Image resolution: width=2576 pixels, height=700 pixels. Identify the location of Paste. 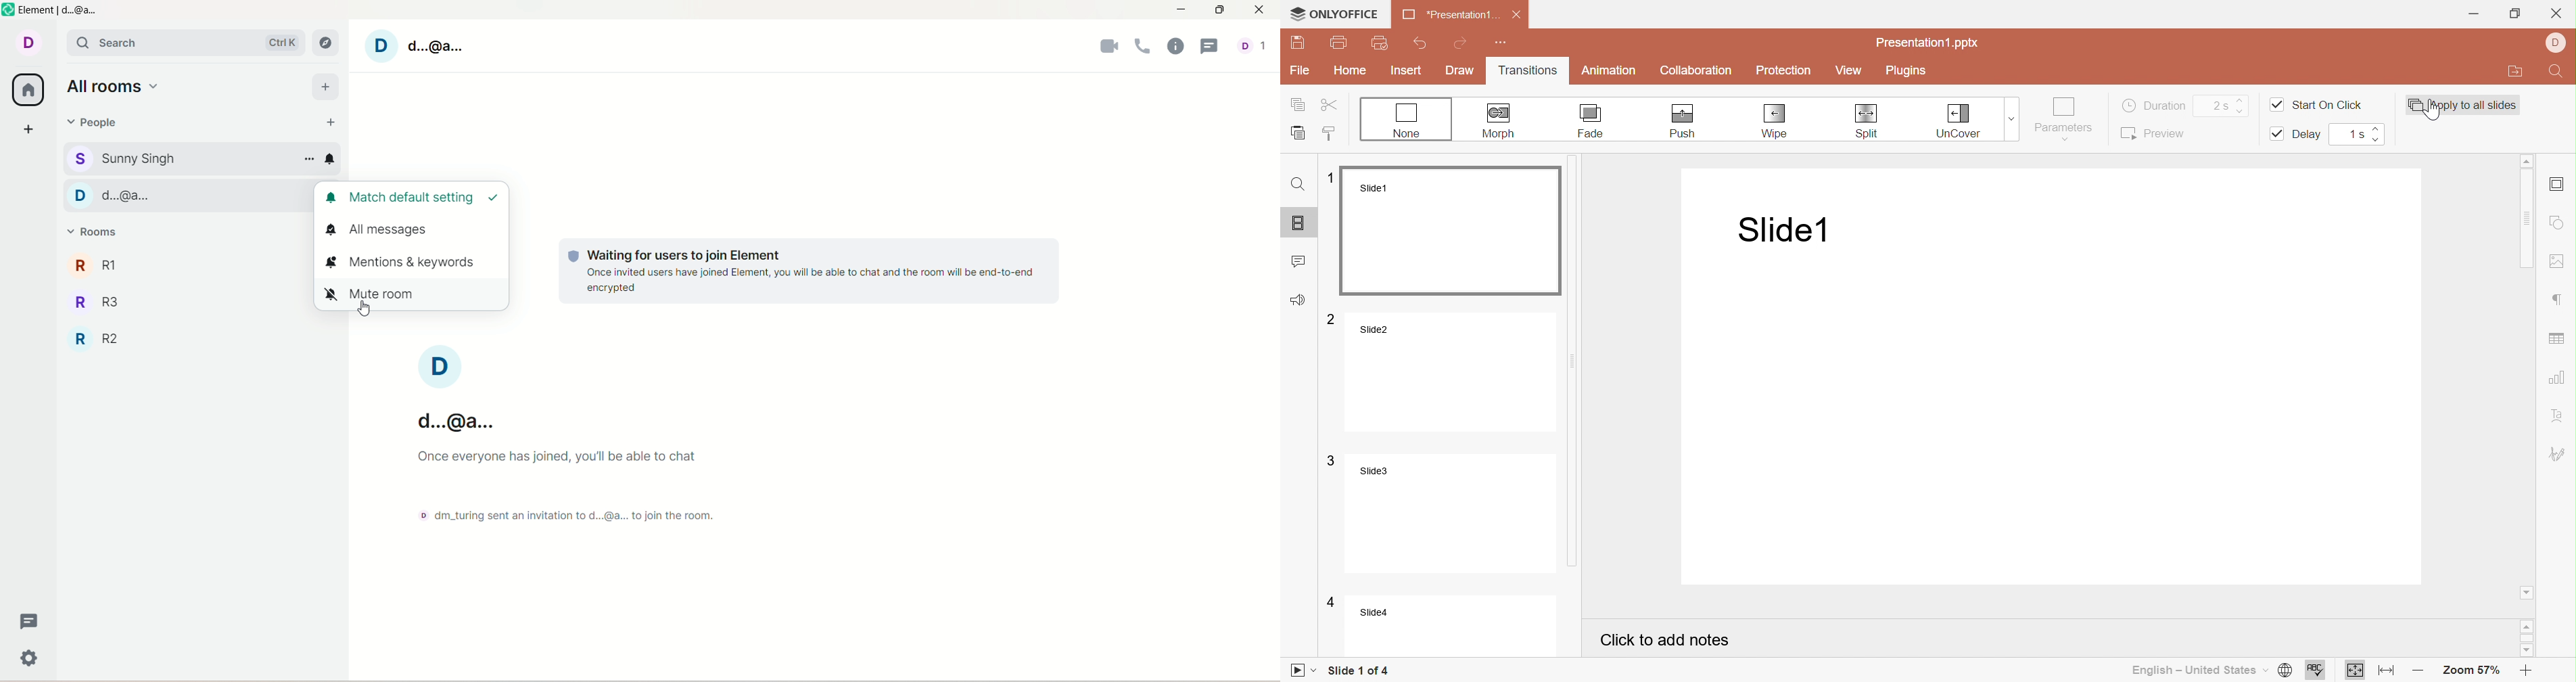
(1300, 133).